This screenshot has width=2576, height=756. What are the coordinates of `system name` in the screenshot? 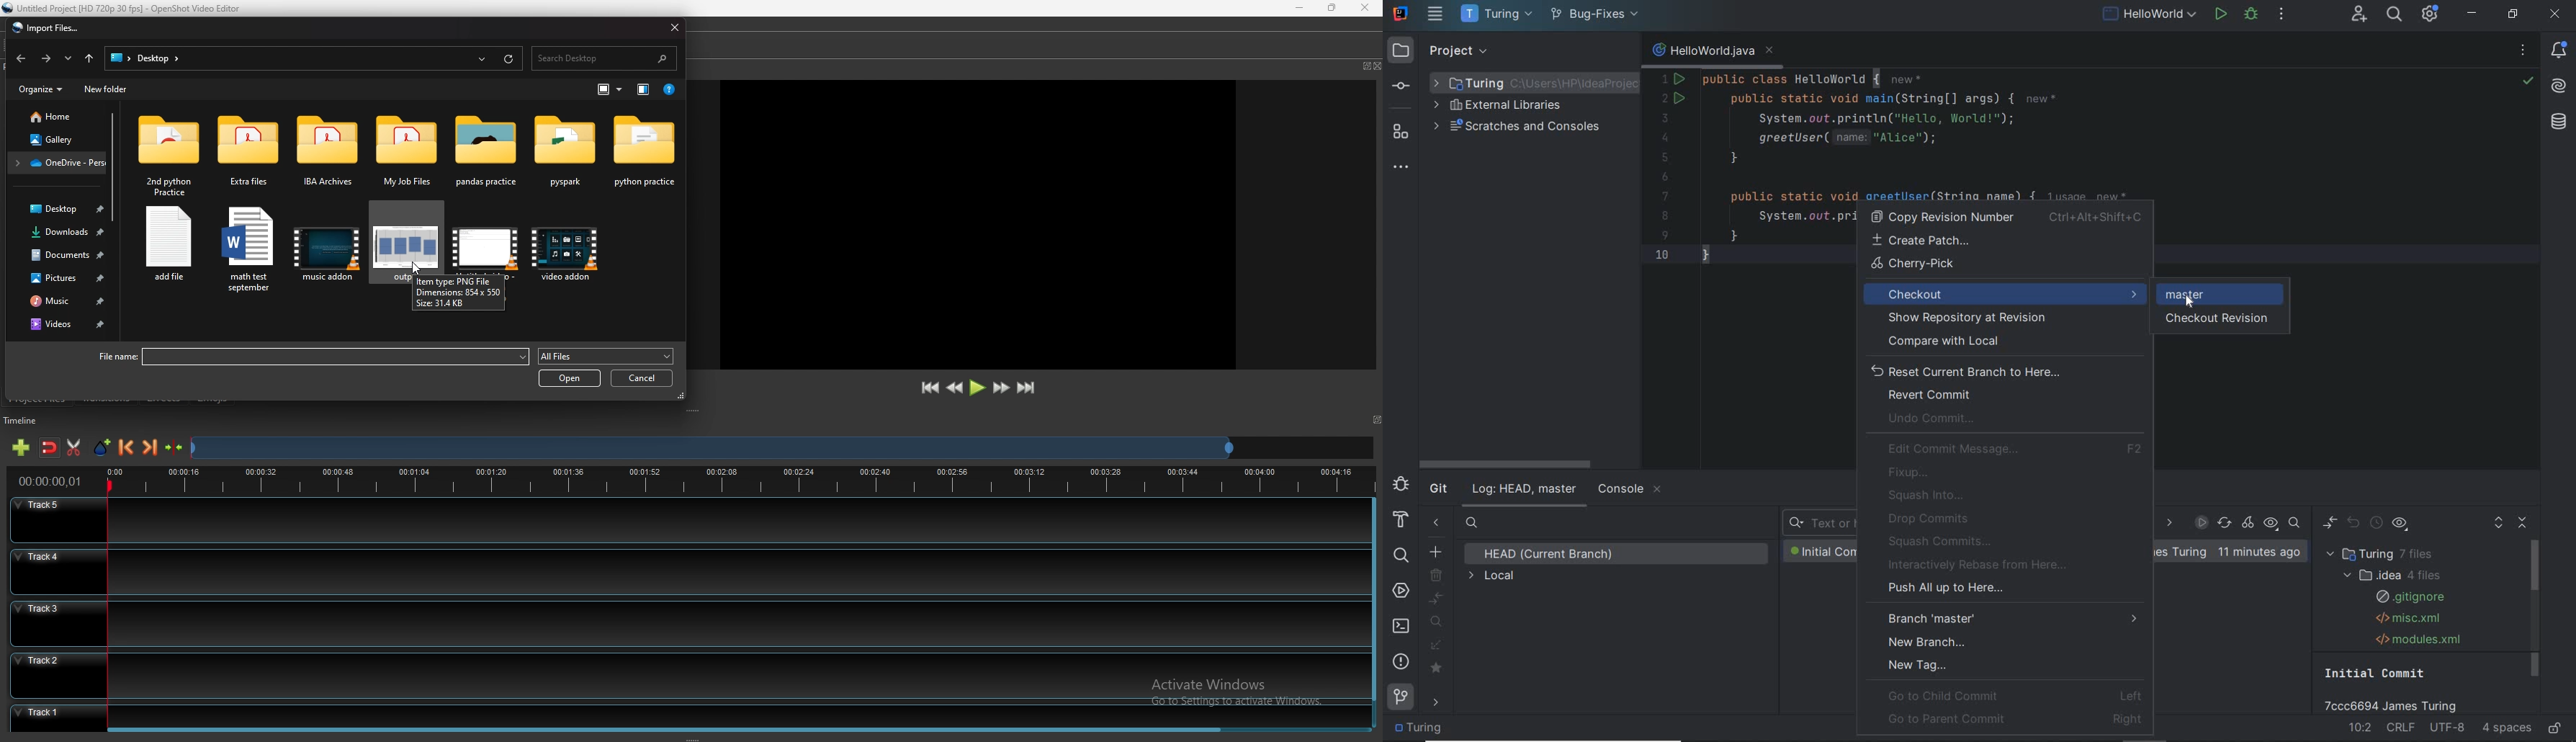 It's located at (1401, 12).